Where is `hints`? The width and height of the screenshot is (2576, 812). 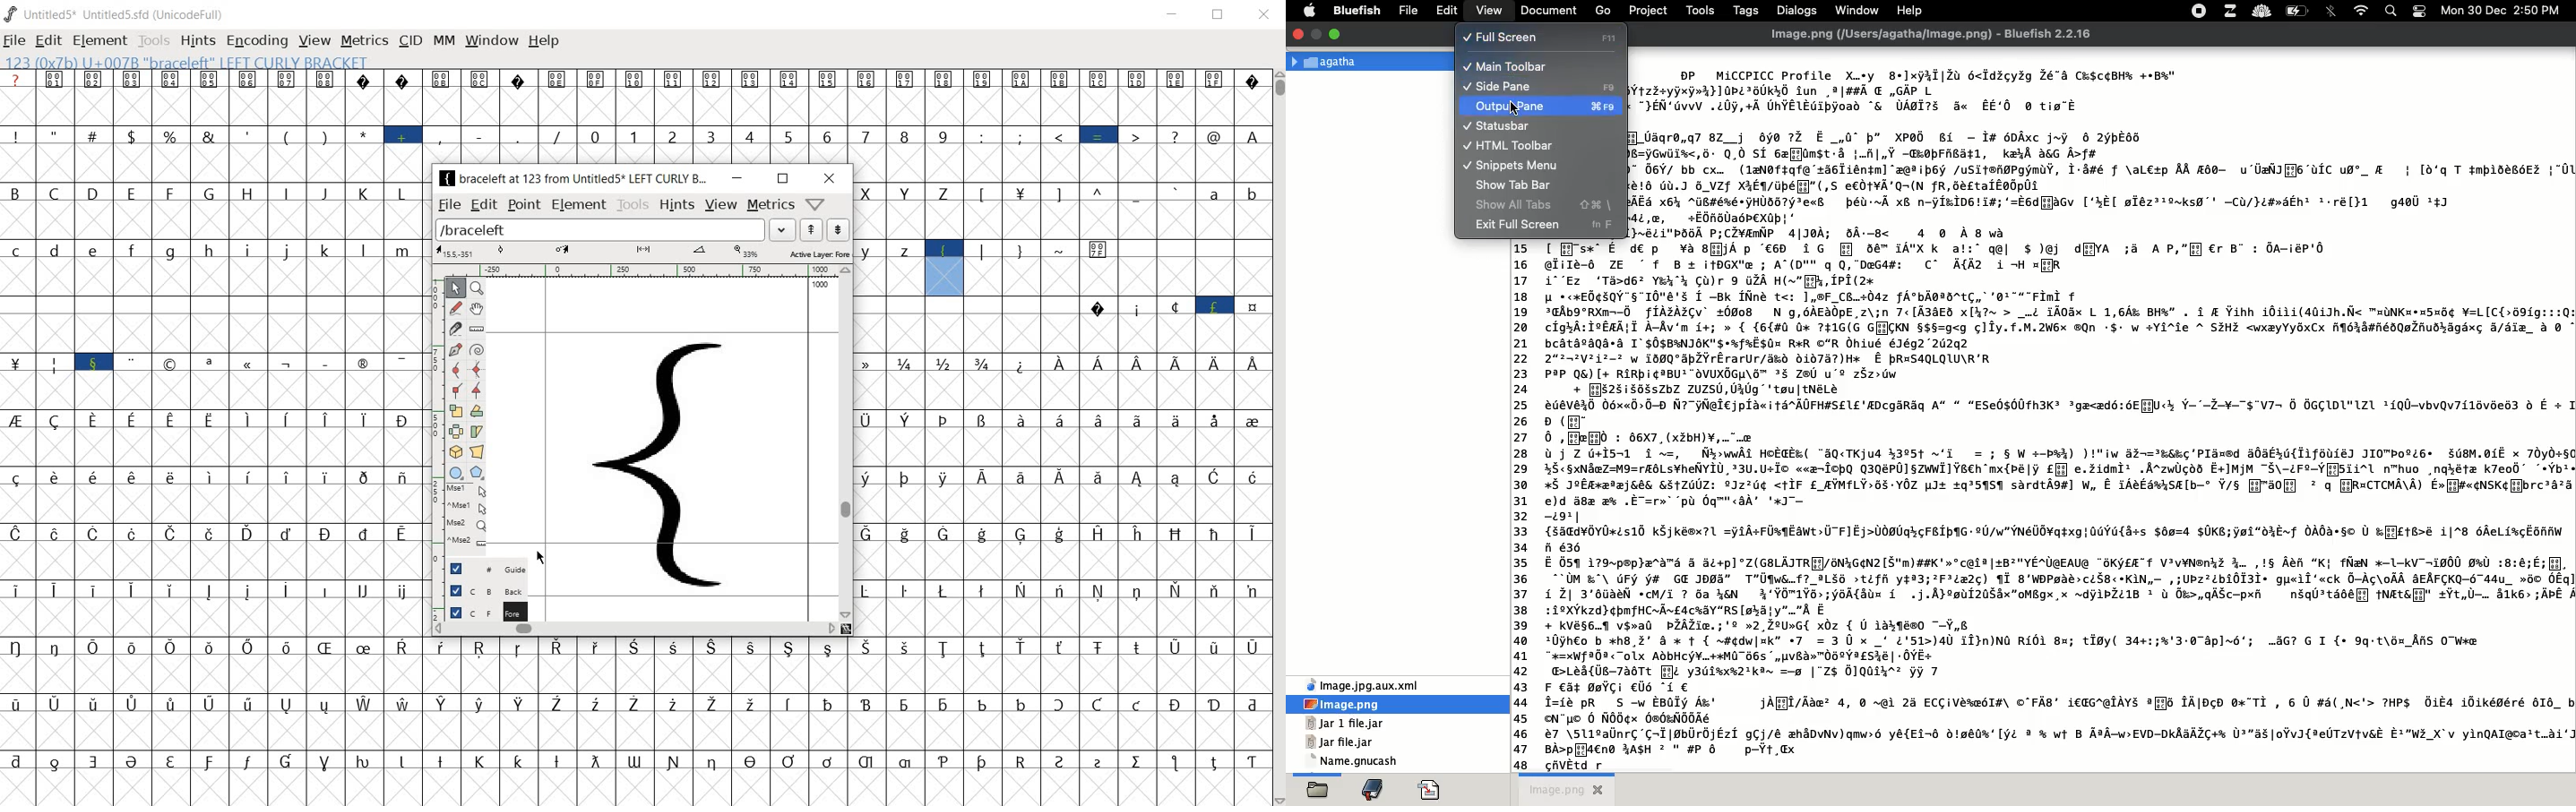
hints is located at coordinates (675, 206).